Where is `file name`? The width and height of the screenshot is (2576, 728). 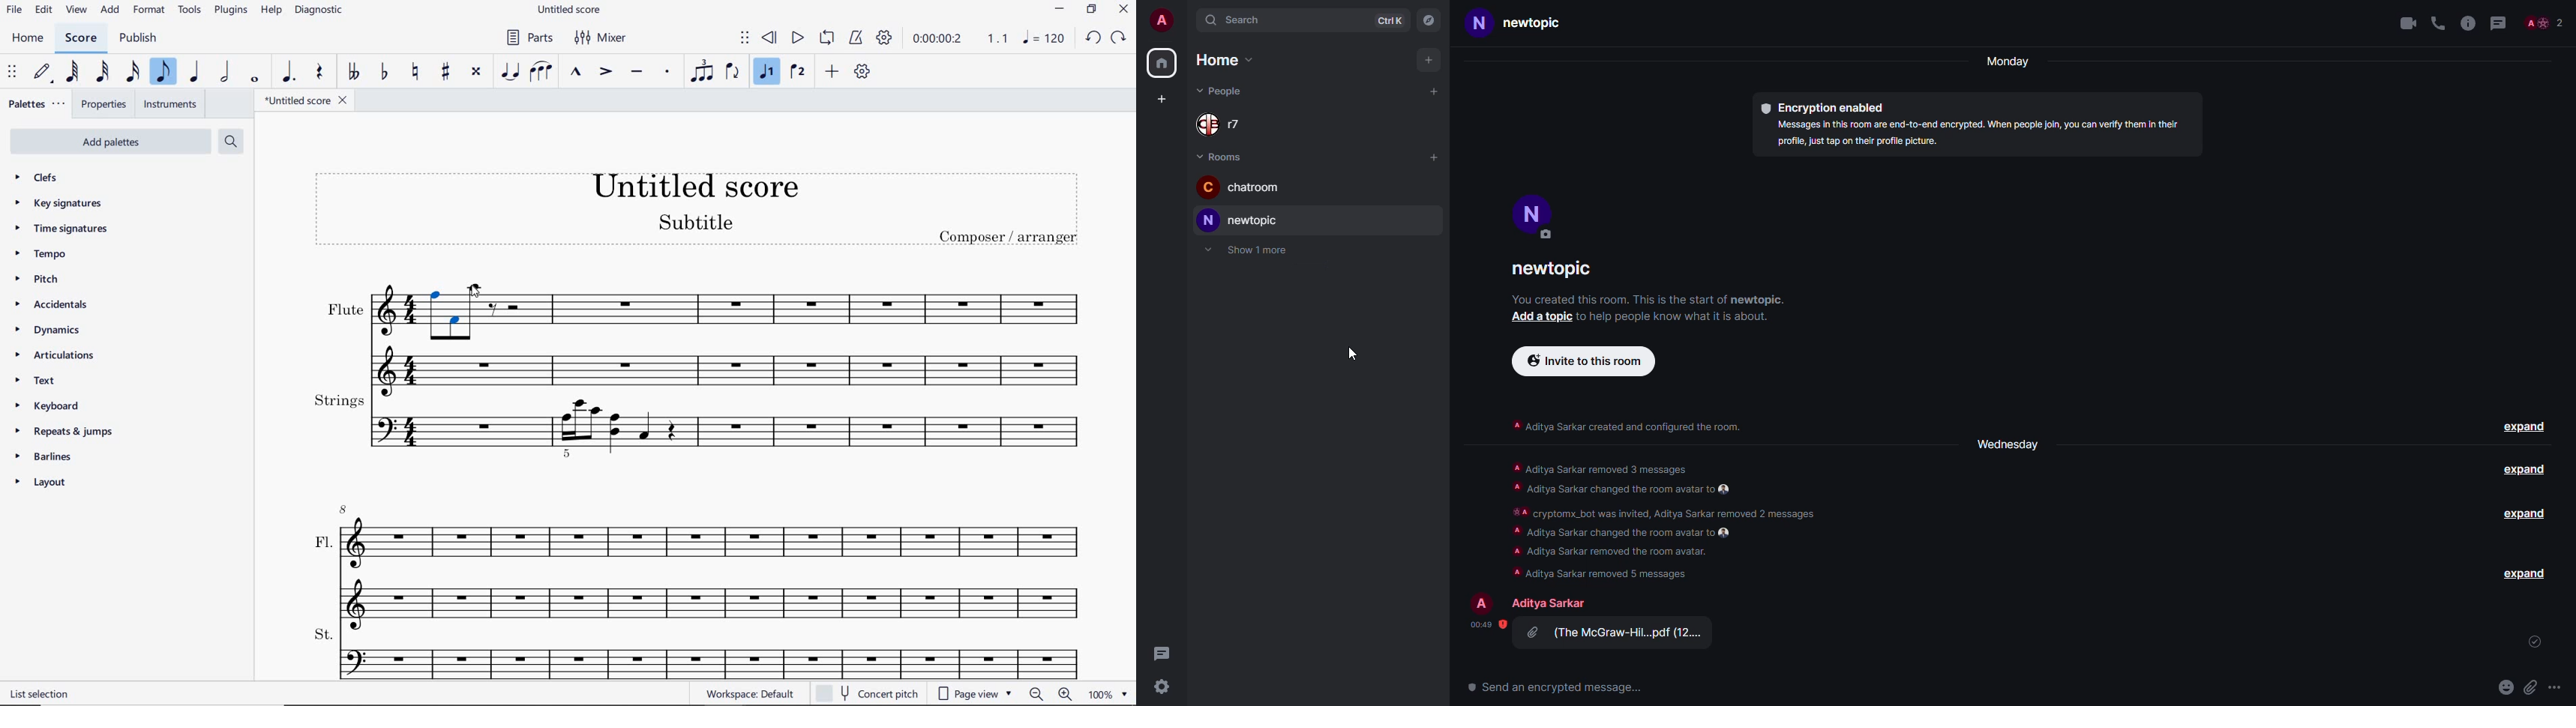 file name is located at coordinates (571, 9).